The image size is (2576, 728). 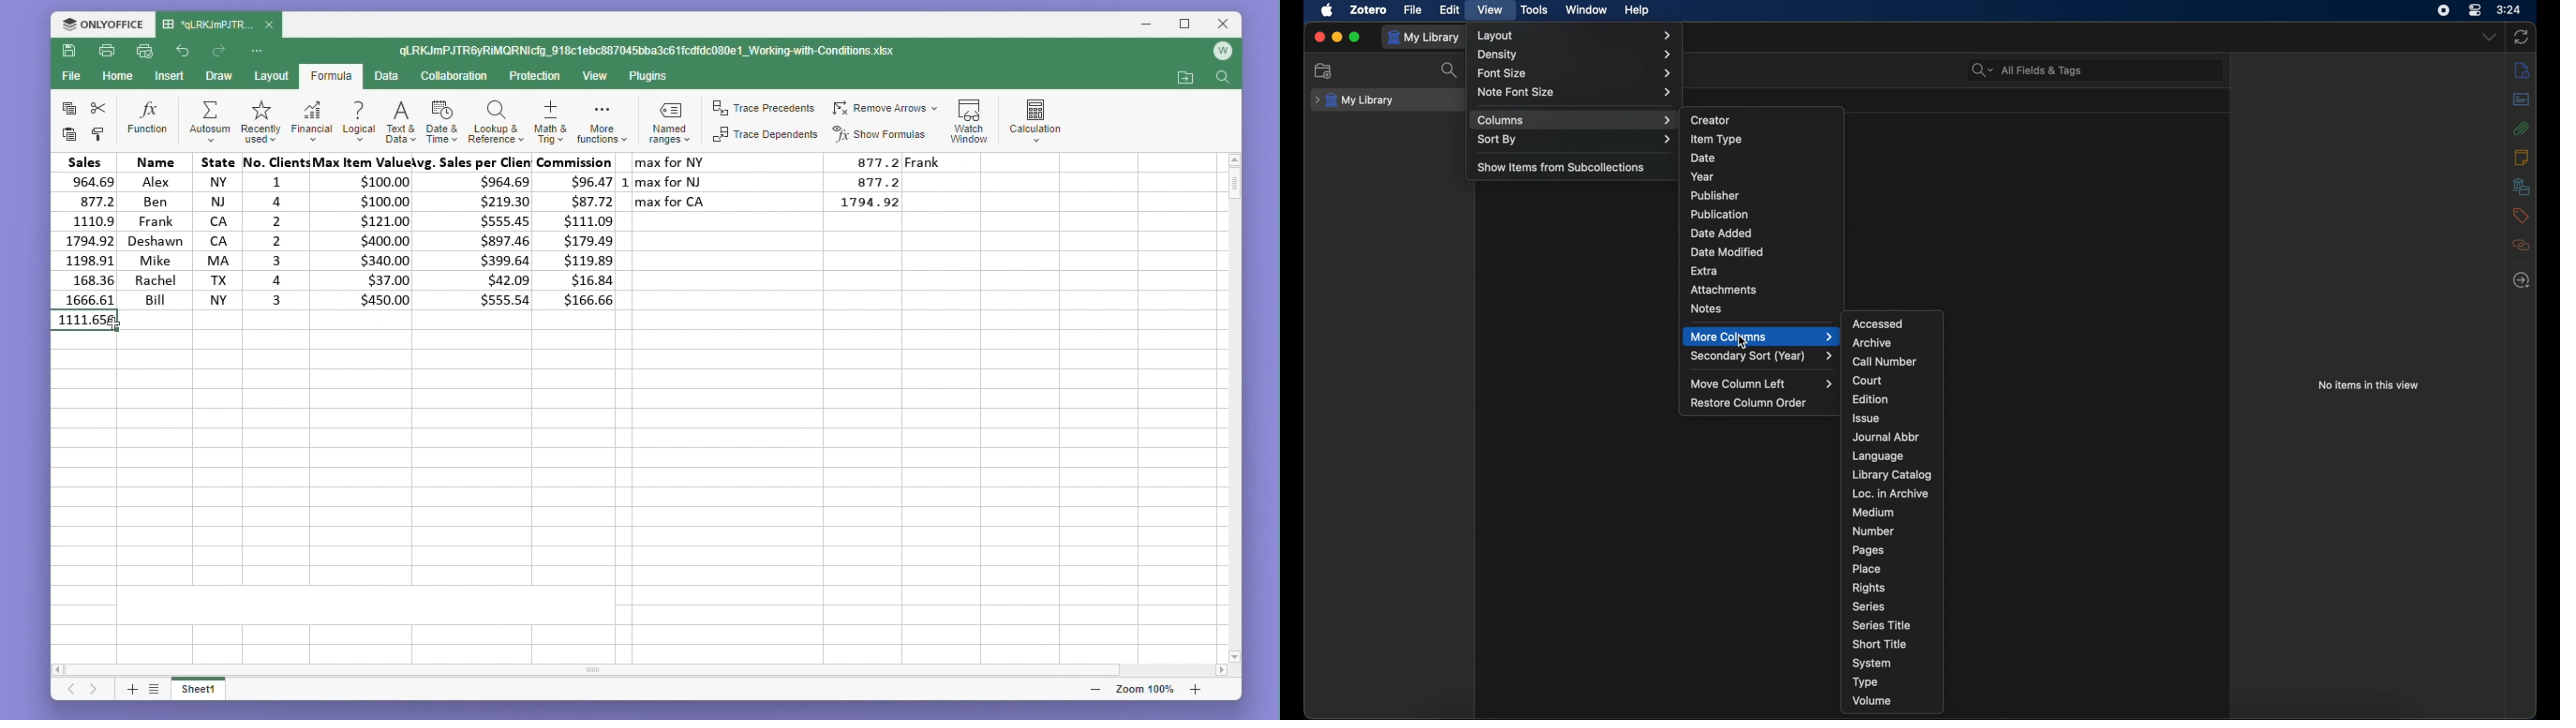 What do you see at coordinates (770, 181) in the screenshot?
I see `max for NJ 877.2` at bounding box center [770, 181].